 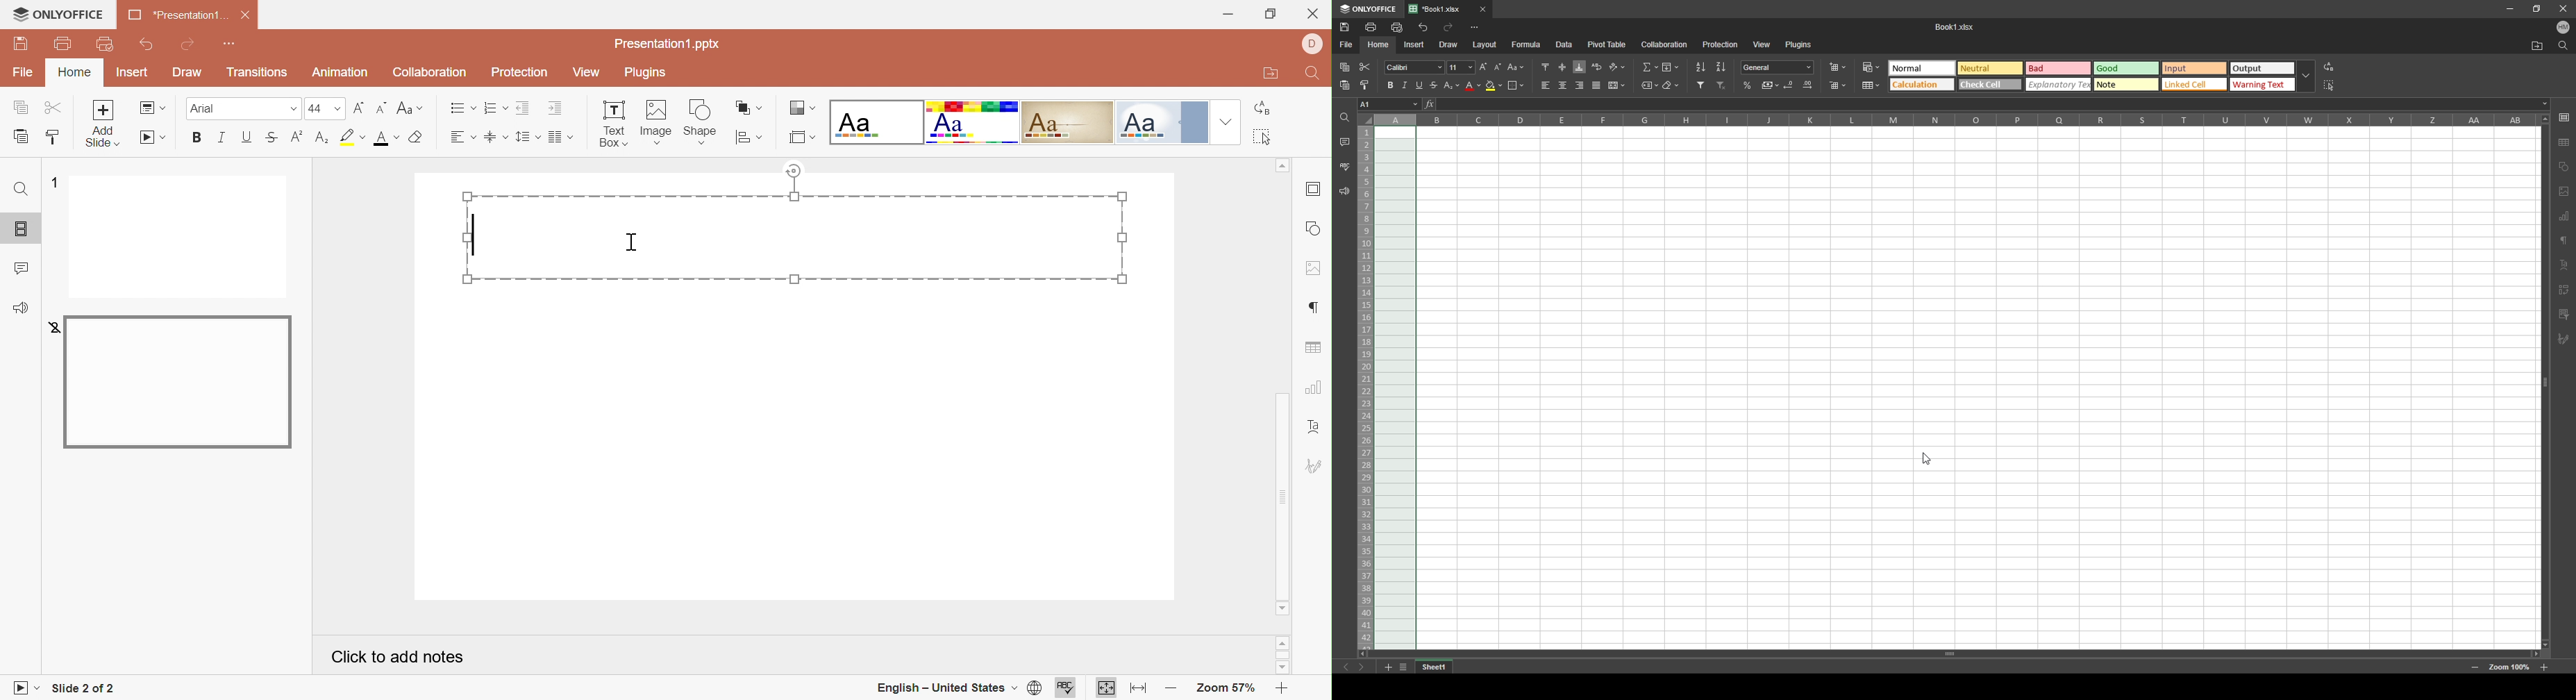 I want to click on close, so click(x=2563, y=9).